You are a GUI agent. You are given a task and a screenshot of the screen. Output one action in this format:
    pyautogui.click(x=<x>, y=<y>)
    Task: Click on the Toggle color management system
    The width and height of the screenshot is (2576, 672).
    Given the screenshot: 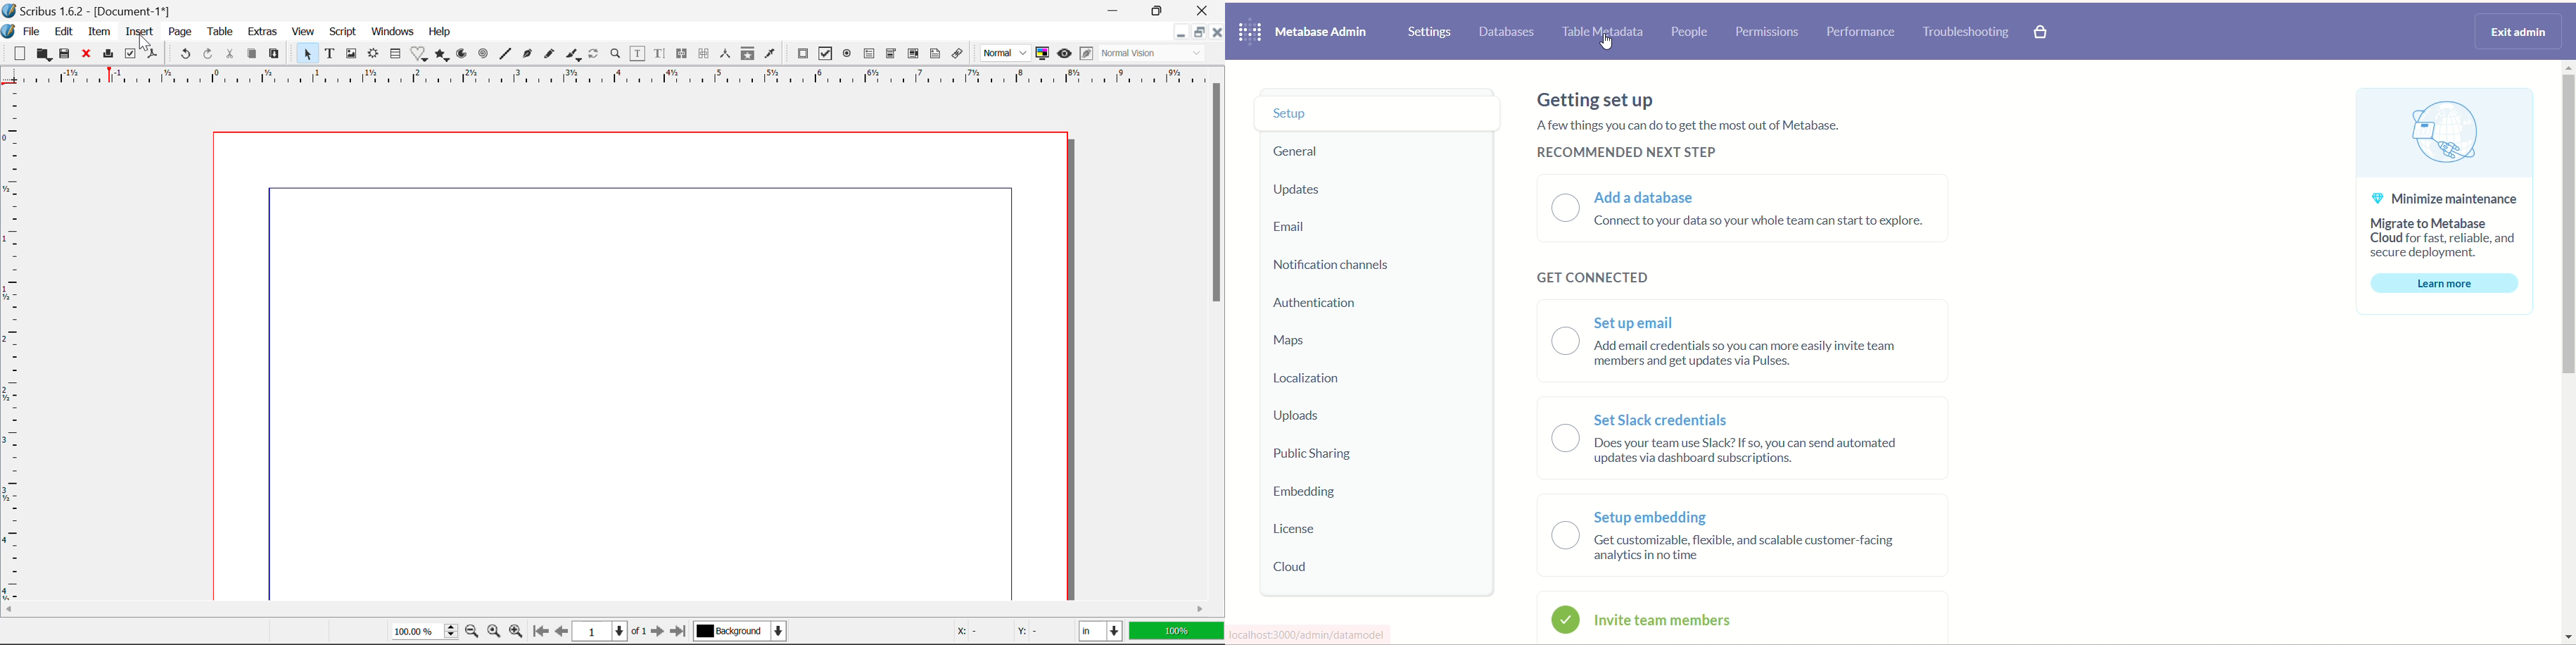 What is the action you would take?
    pyautogui.click(x=1043, y=54)
    